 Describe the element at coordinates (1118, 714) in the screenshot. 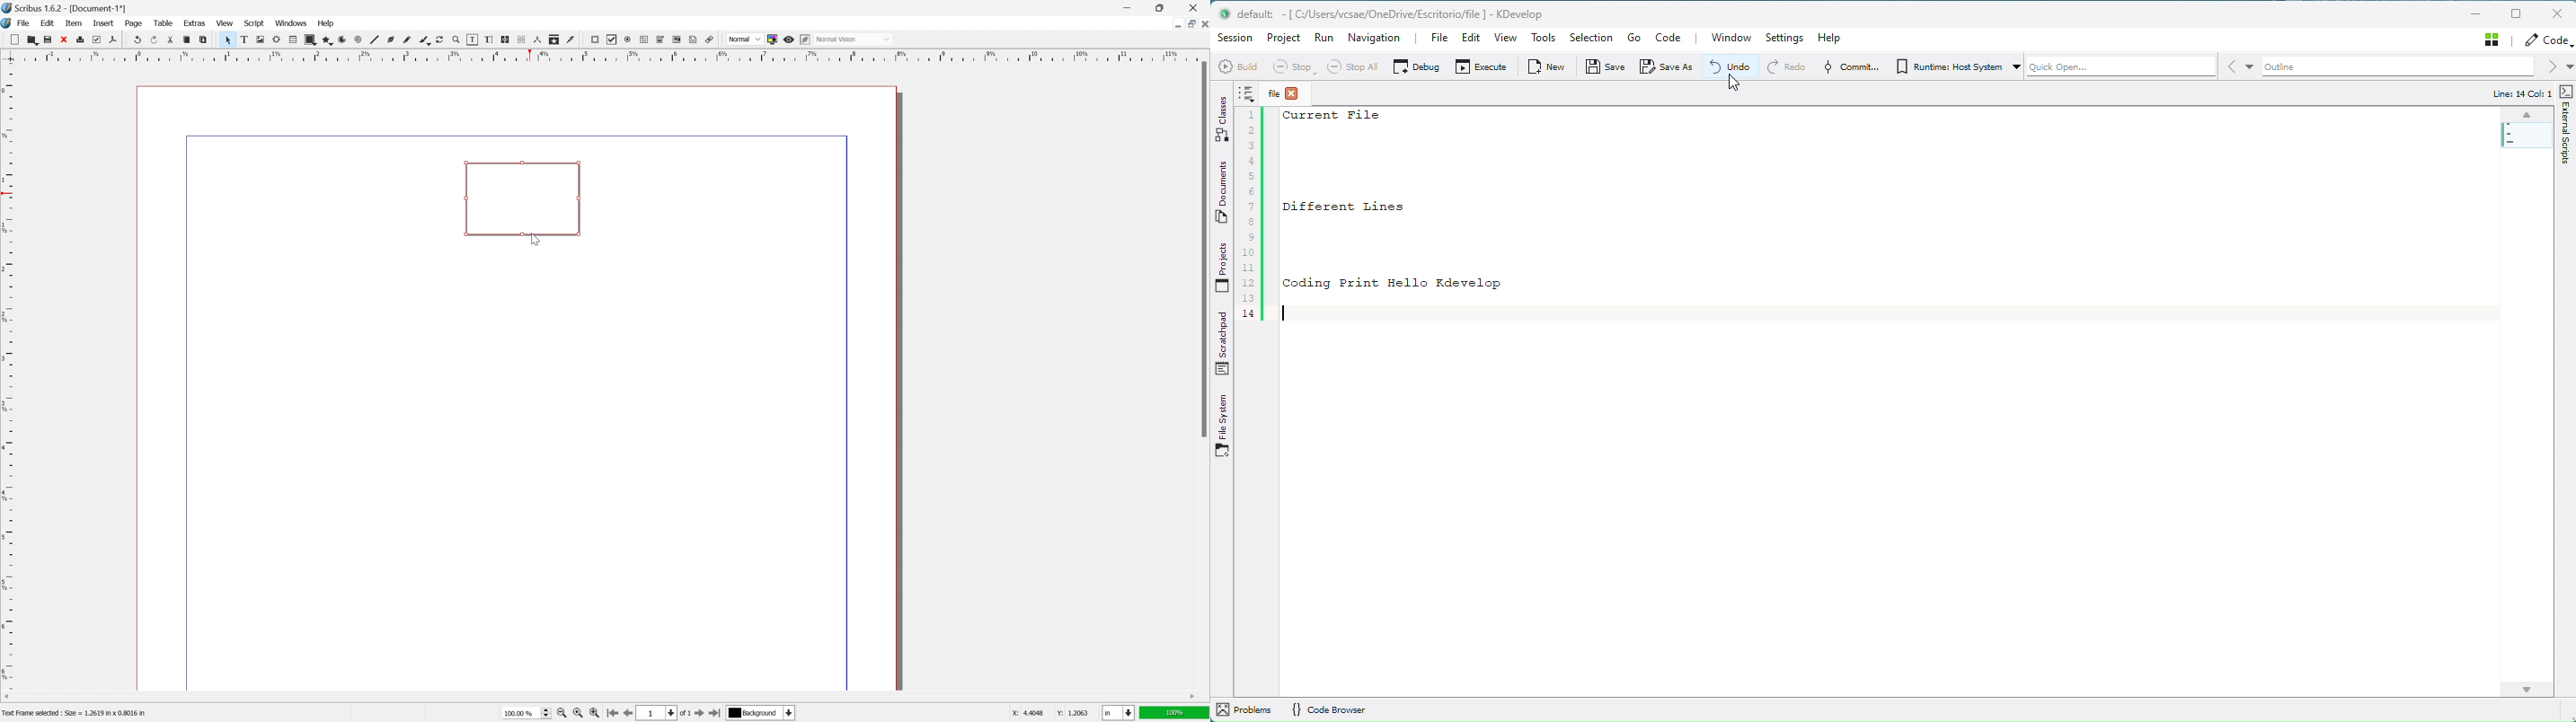

I see `select current unit` at that location.